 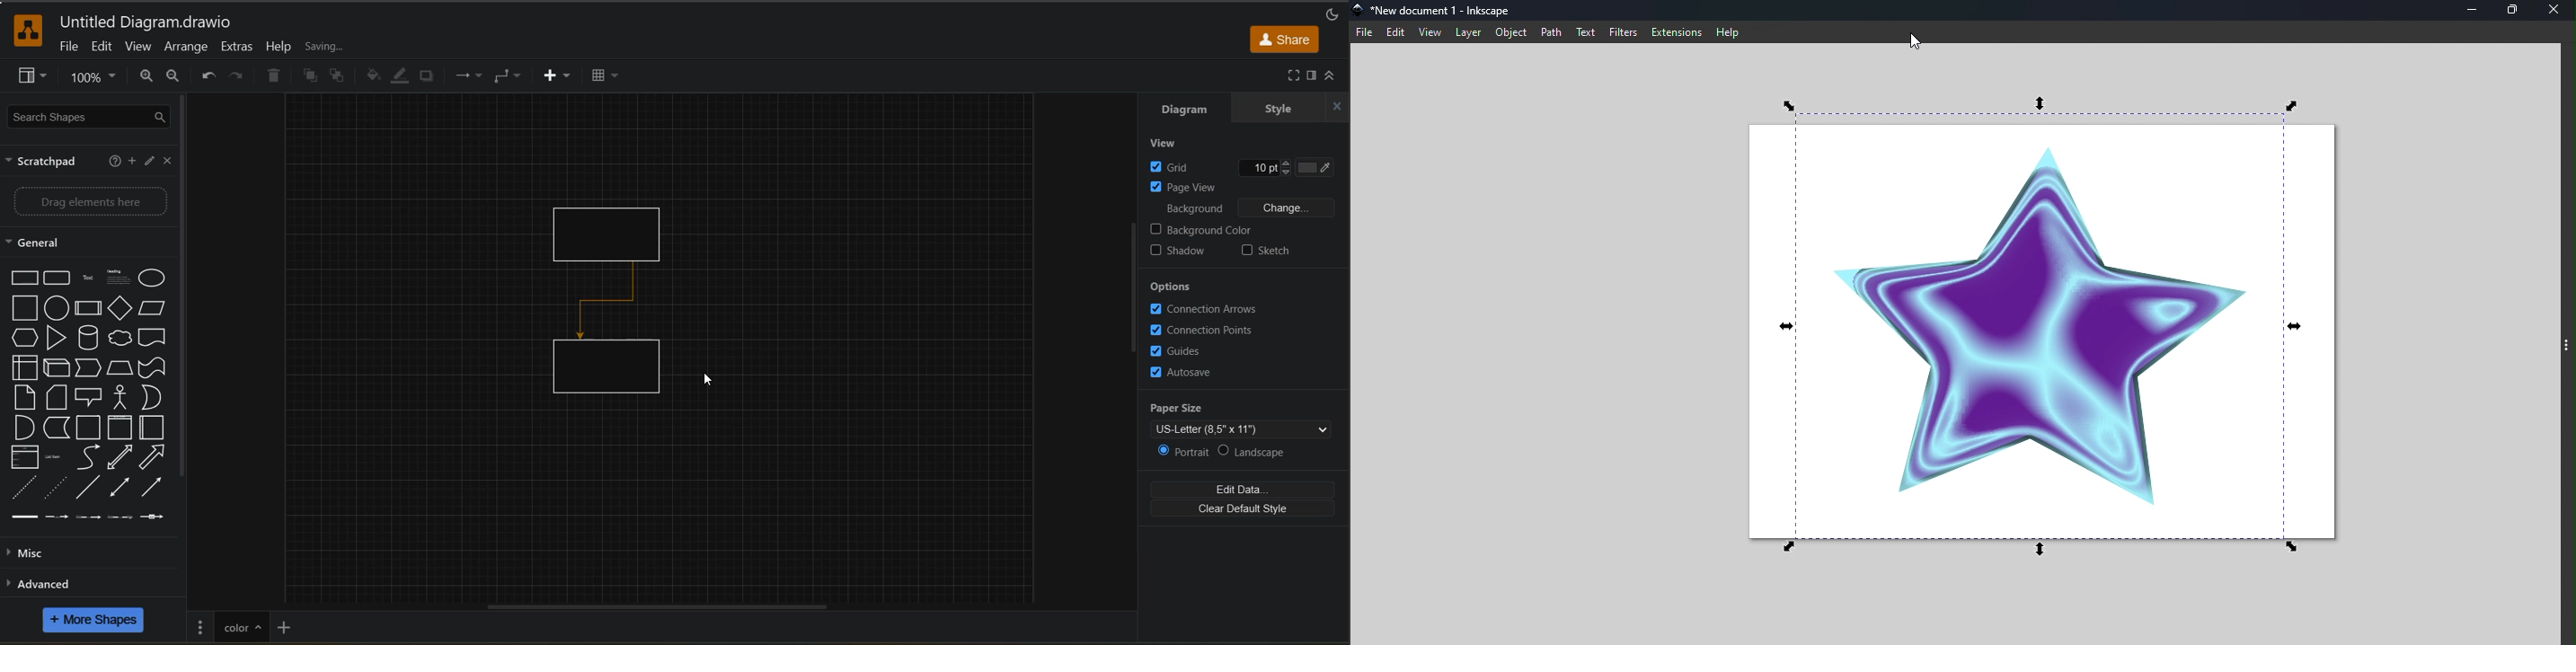 What do you see at coordinates (1429, 31) in the screenshot?
I see `View` at bounding box center [1429, 31].